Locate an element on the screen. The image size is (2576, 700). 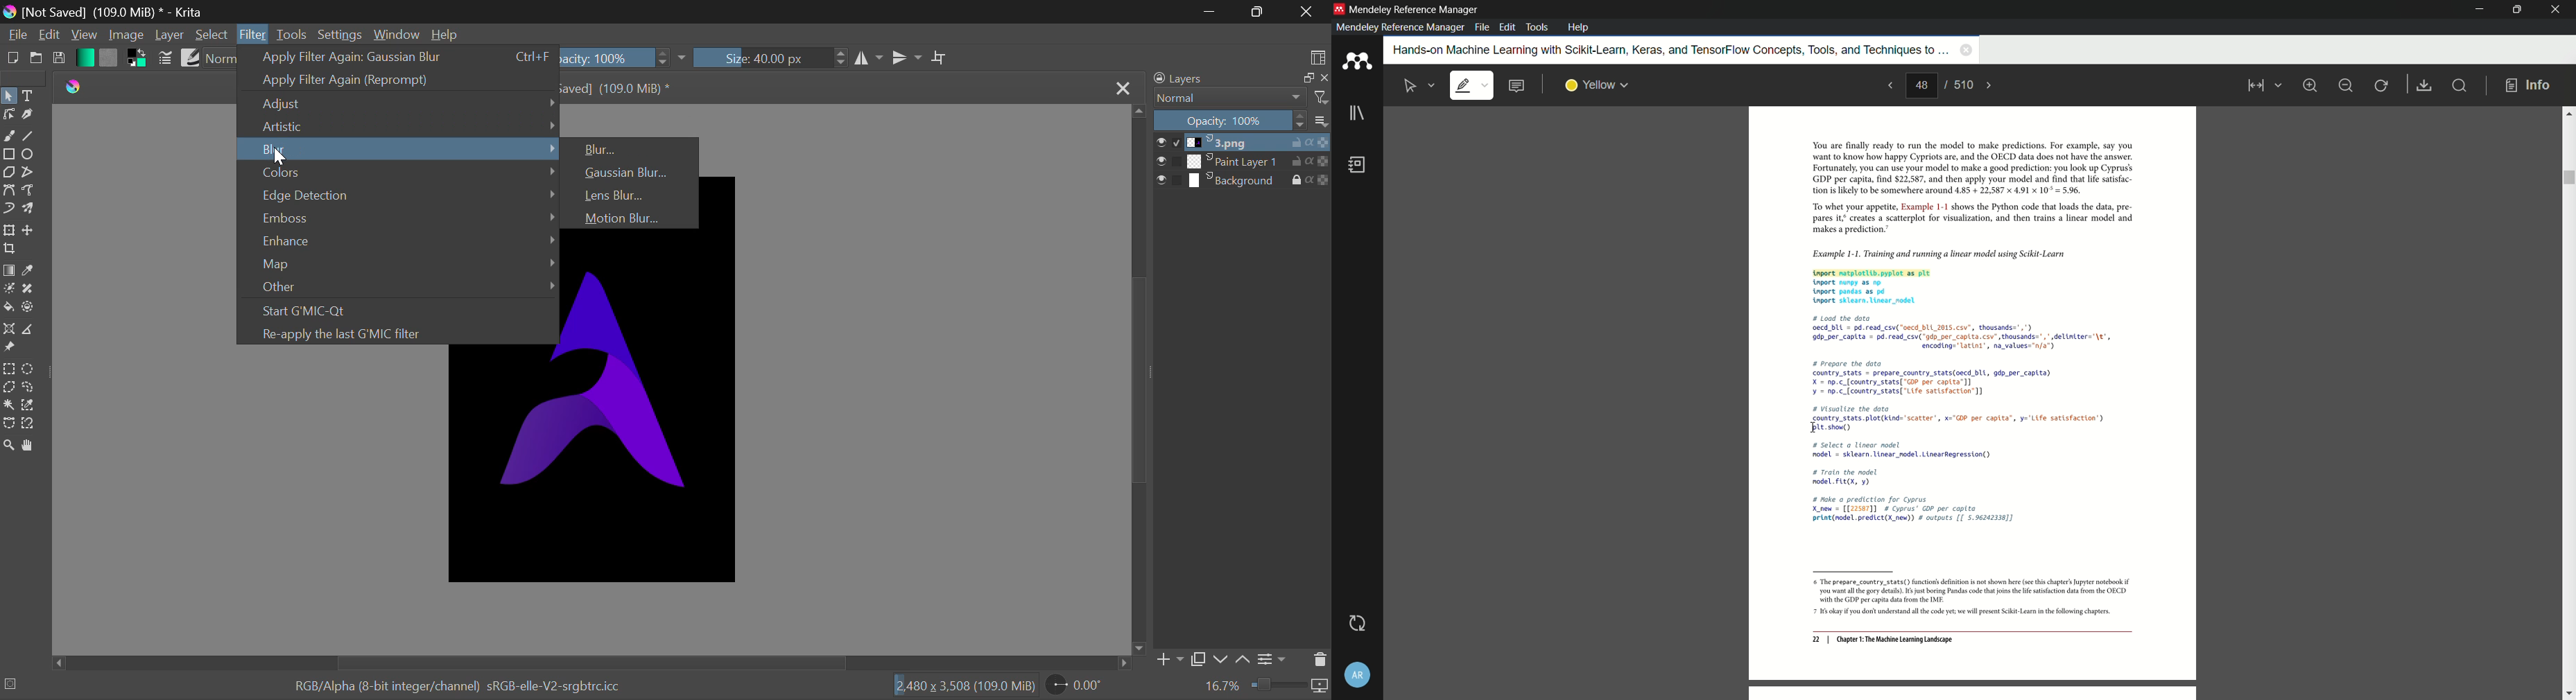
scroll bar is located at coordinates (2568, 178).